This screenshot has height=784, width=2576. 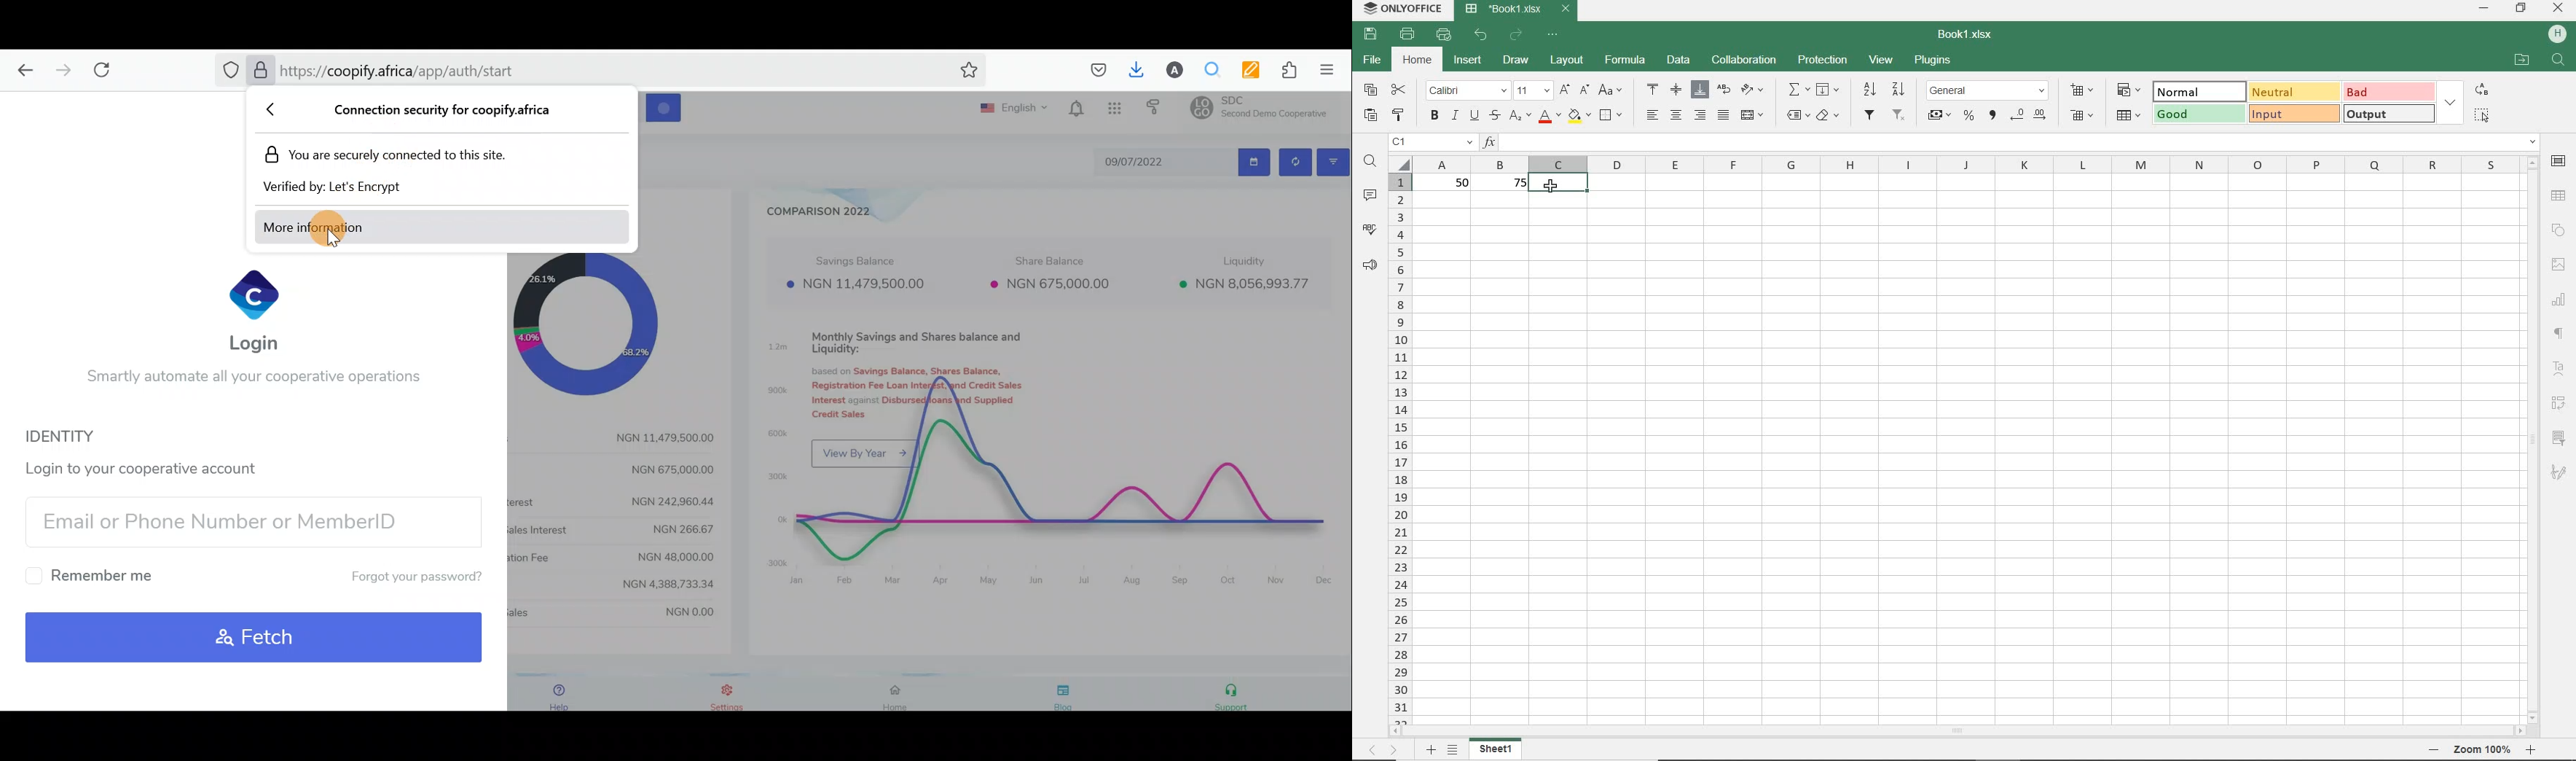 What do you see at coordinates (1612, 114) in the screenshot?
I see `borders` at bounding box center [1612, 114].